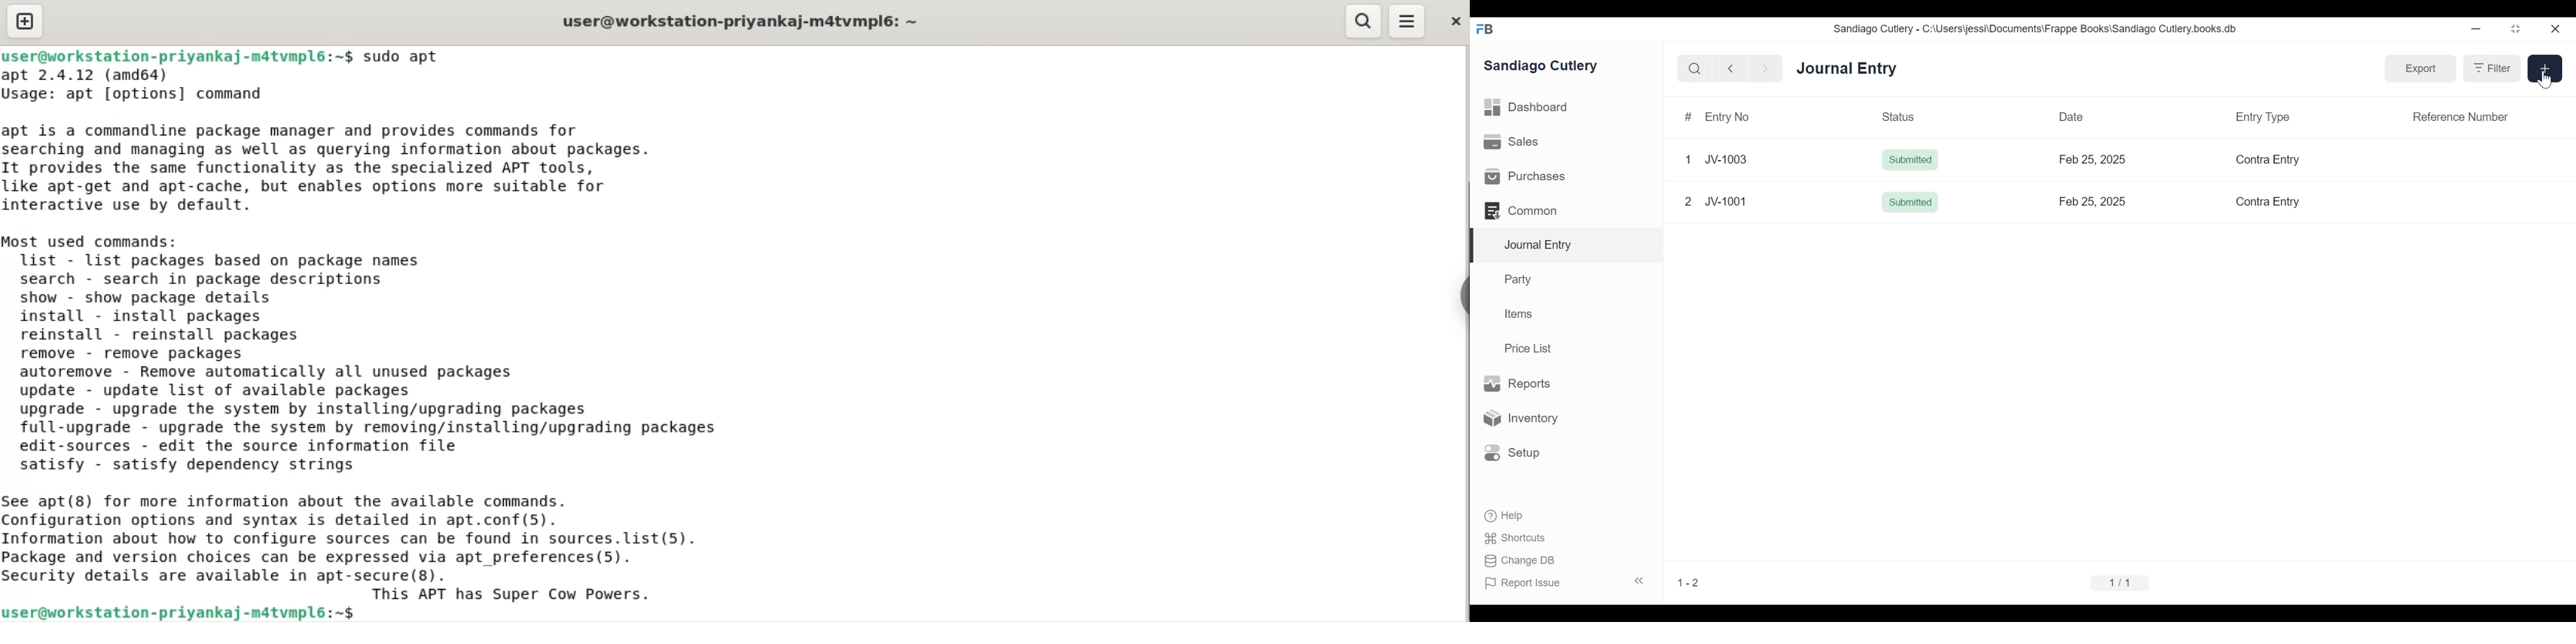  I want to click on Change DB, so click(1519, 561).